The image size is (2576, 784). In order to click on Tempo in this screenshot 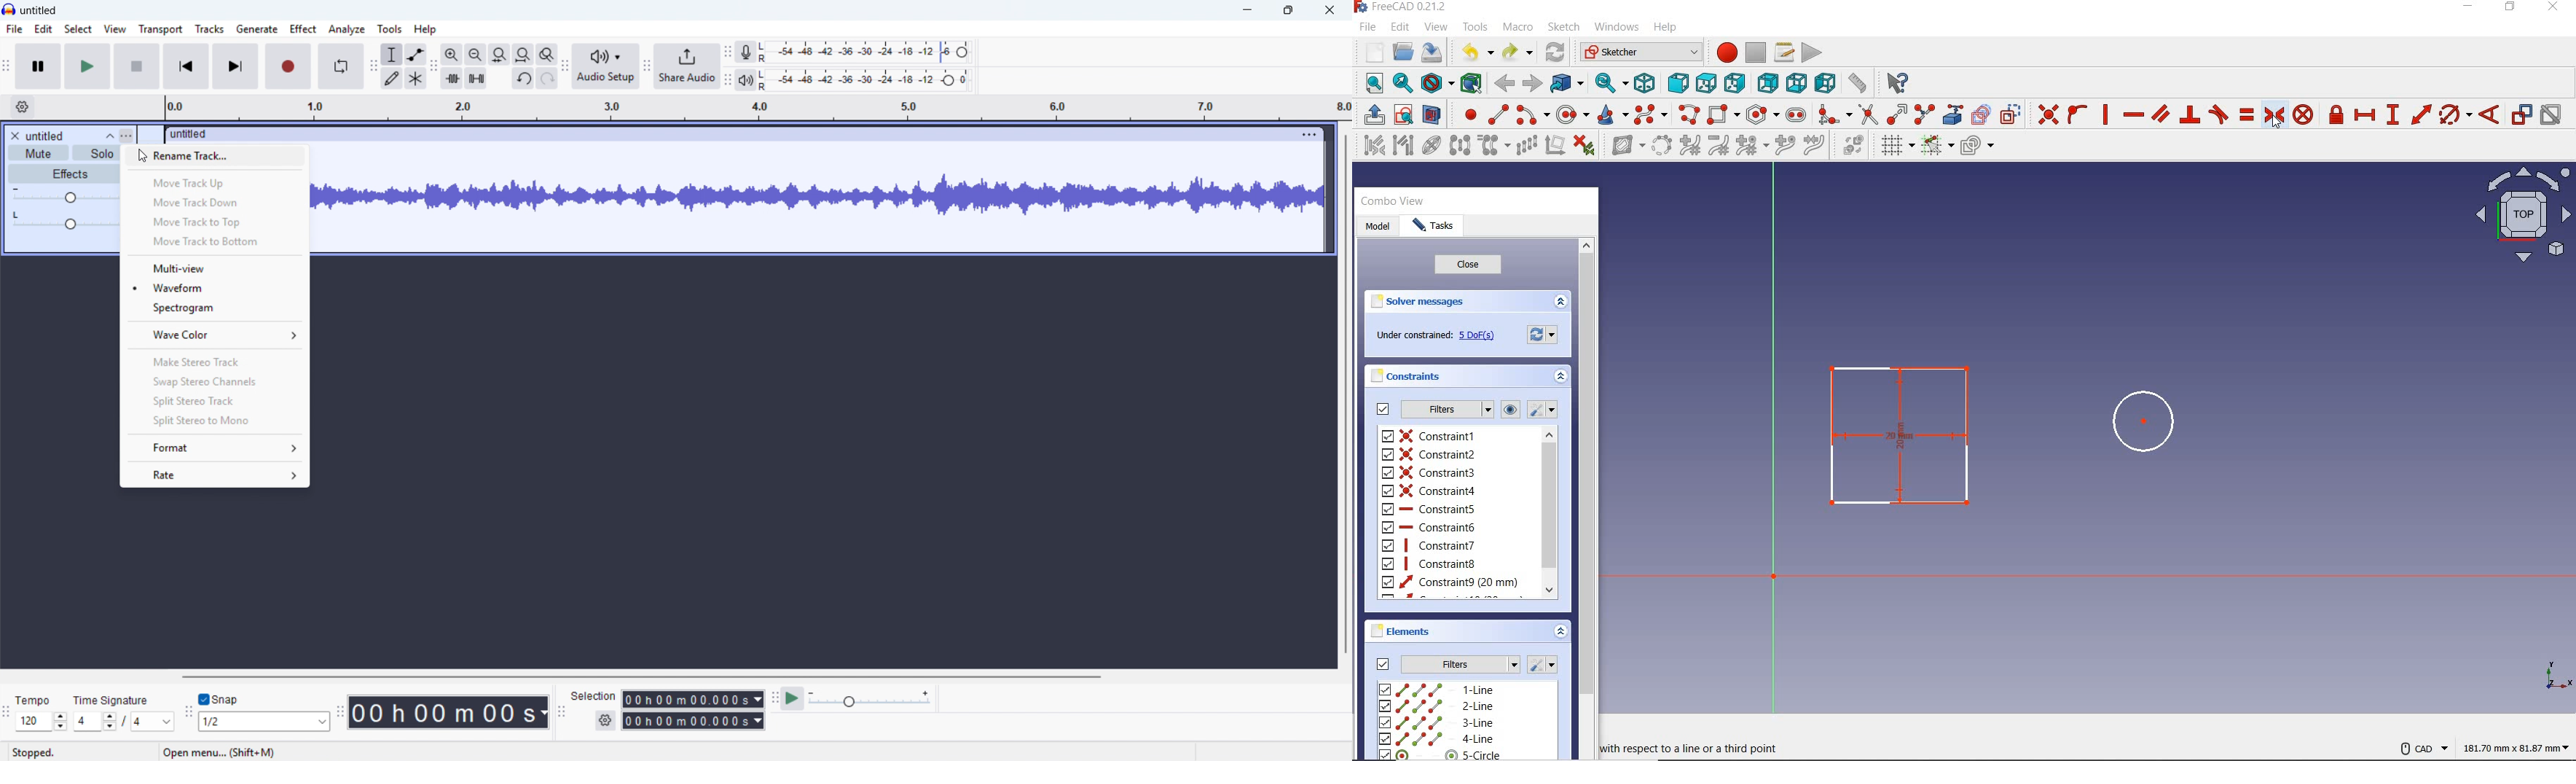, I will do `click(37, 700)`.